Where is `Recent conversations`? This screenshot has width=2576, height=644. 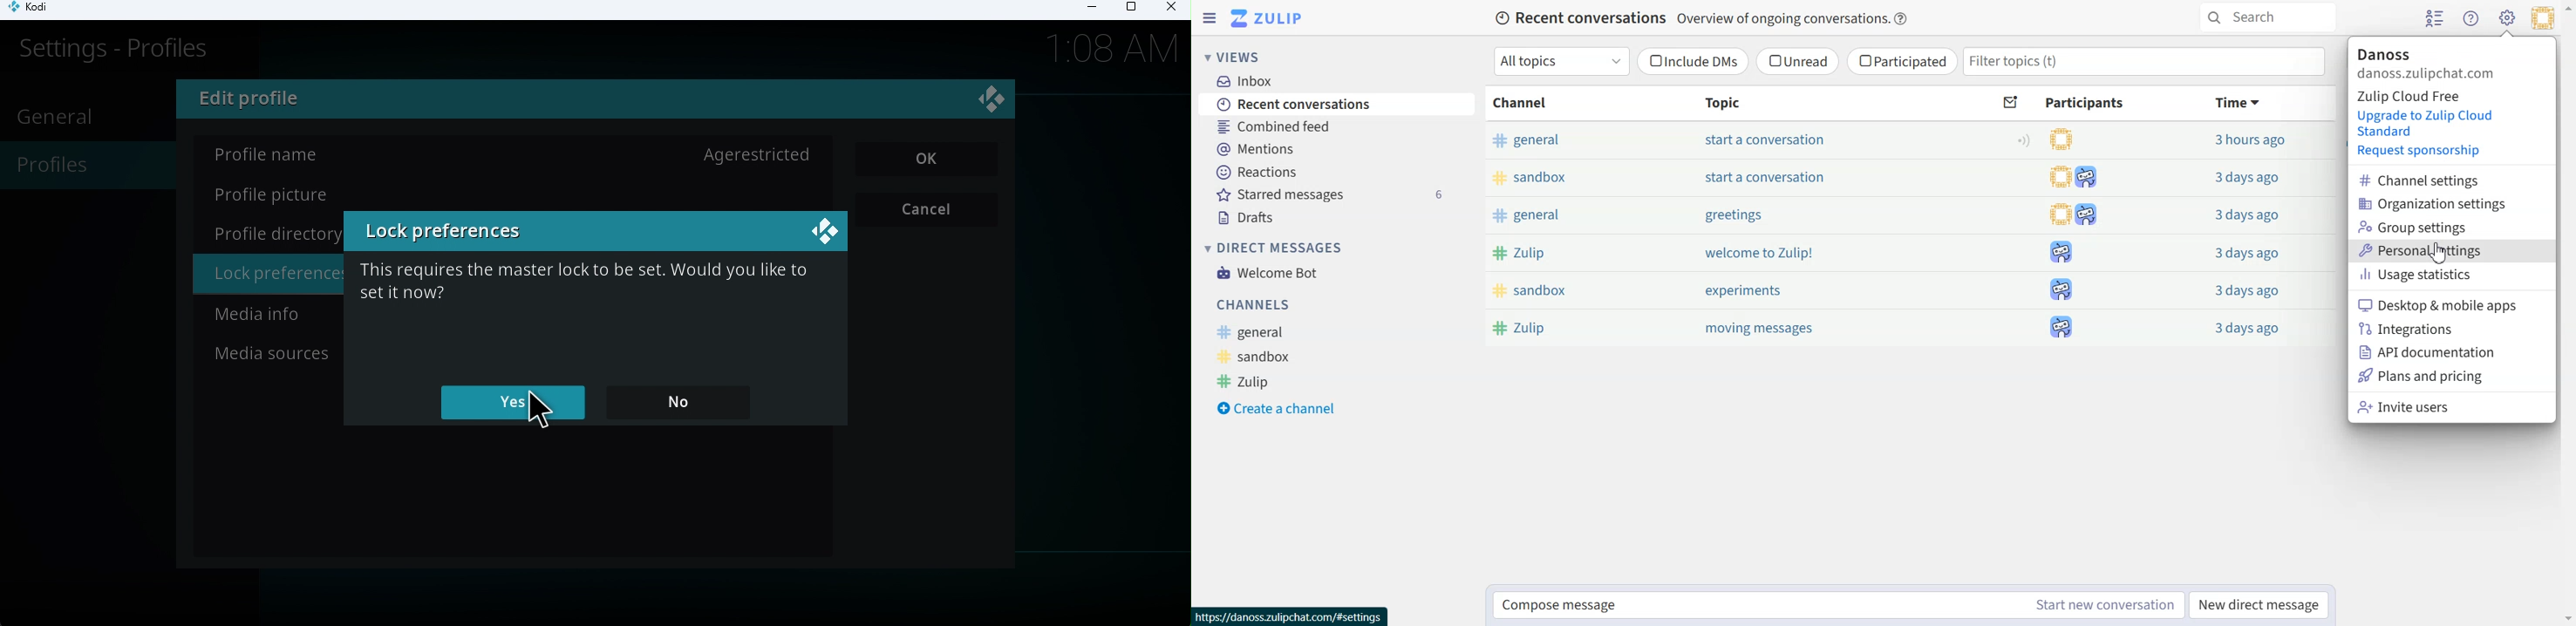 Recent conversations is located at coordinates (1335, 105).